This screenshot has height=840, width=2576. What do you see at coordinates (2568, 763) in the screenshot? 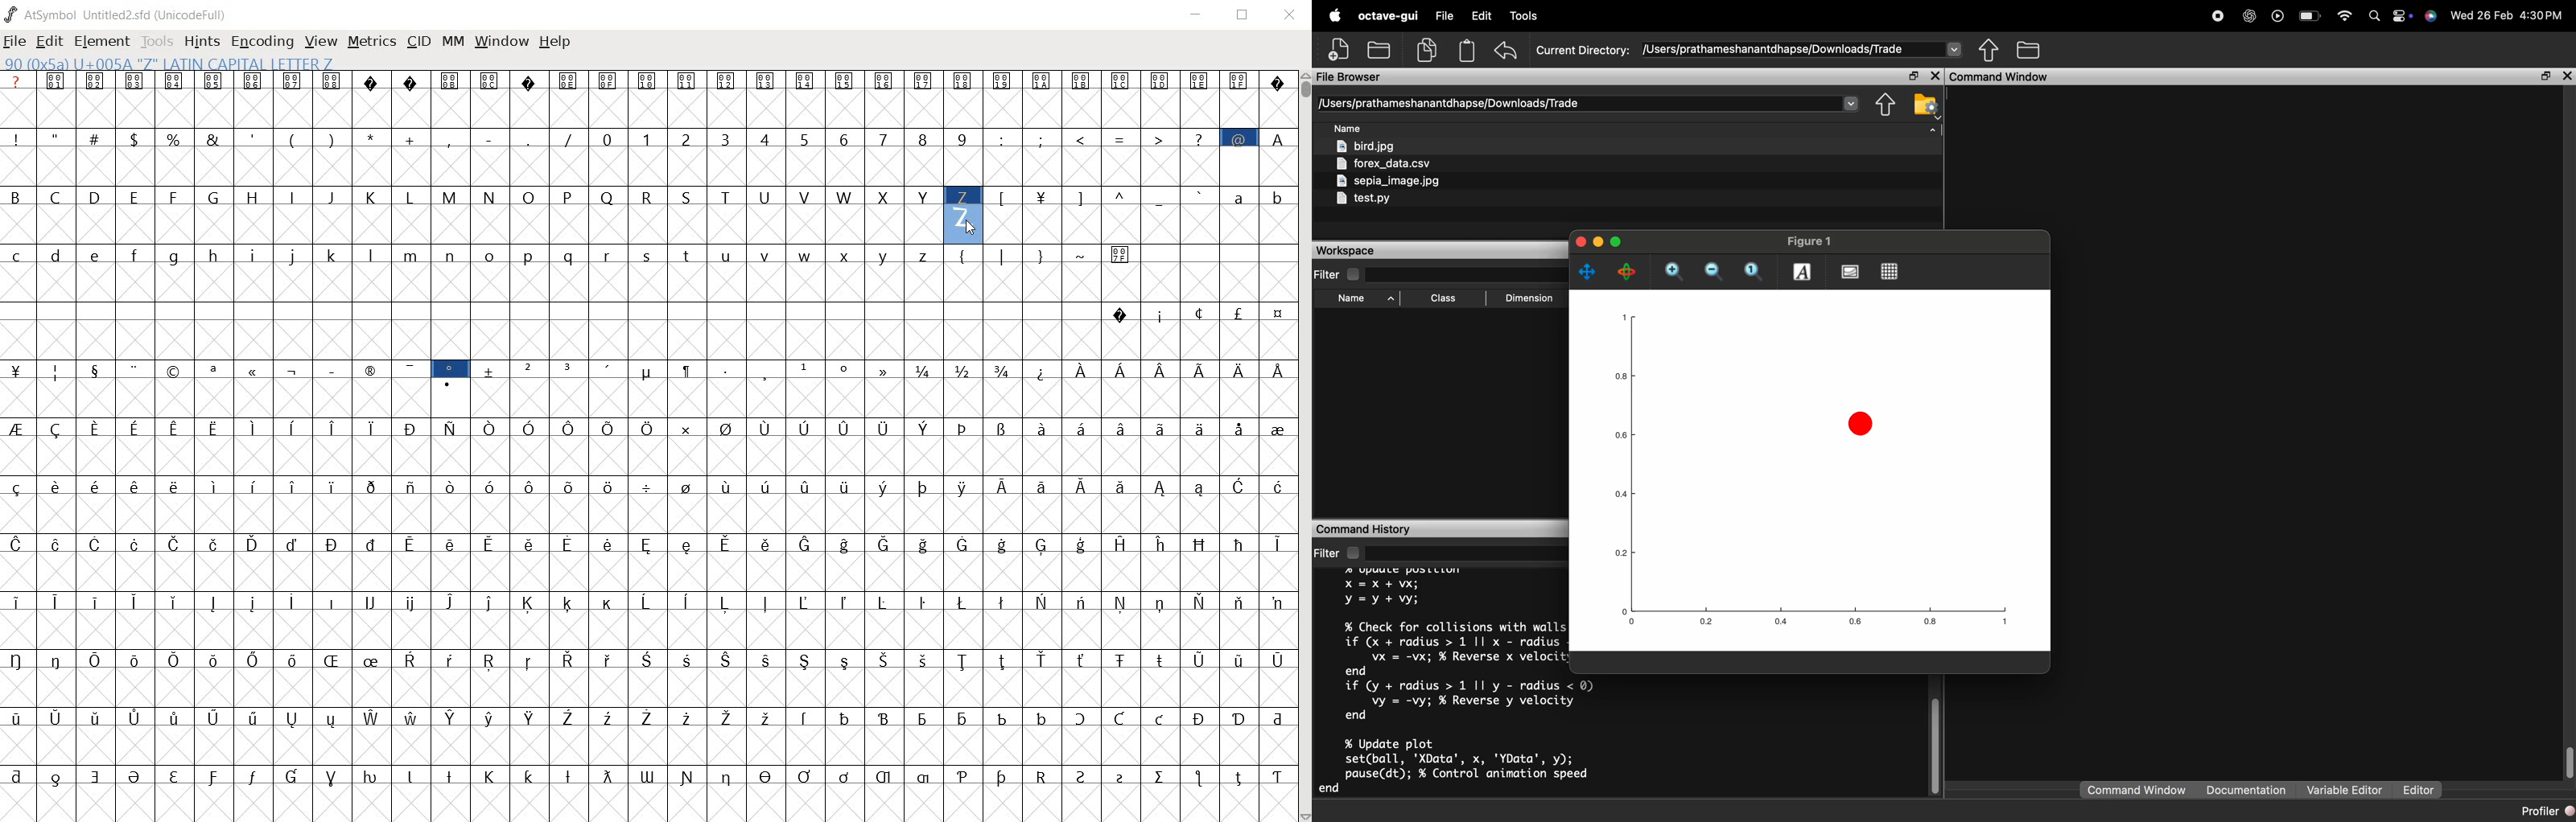
I see `scrollbar` at bounding box center [2568, 763].